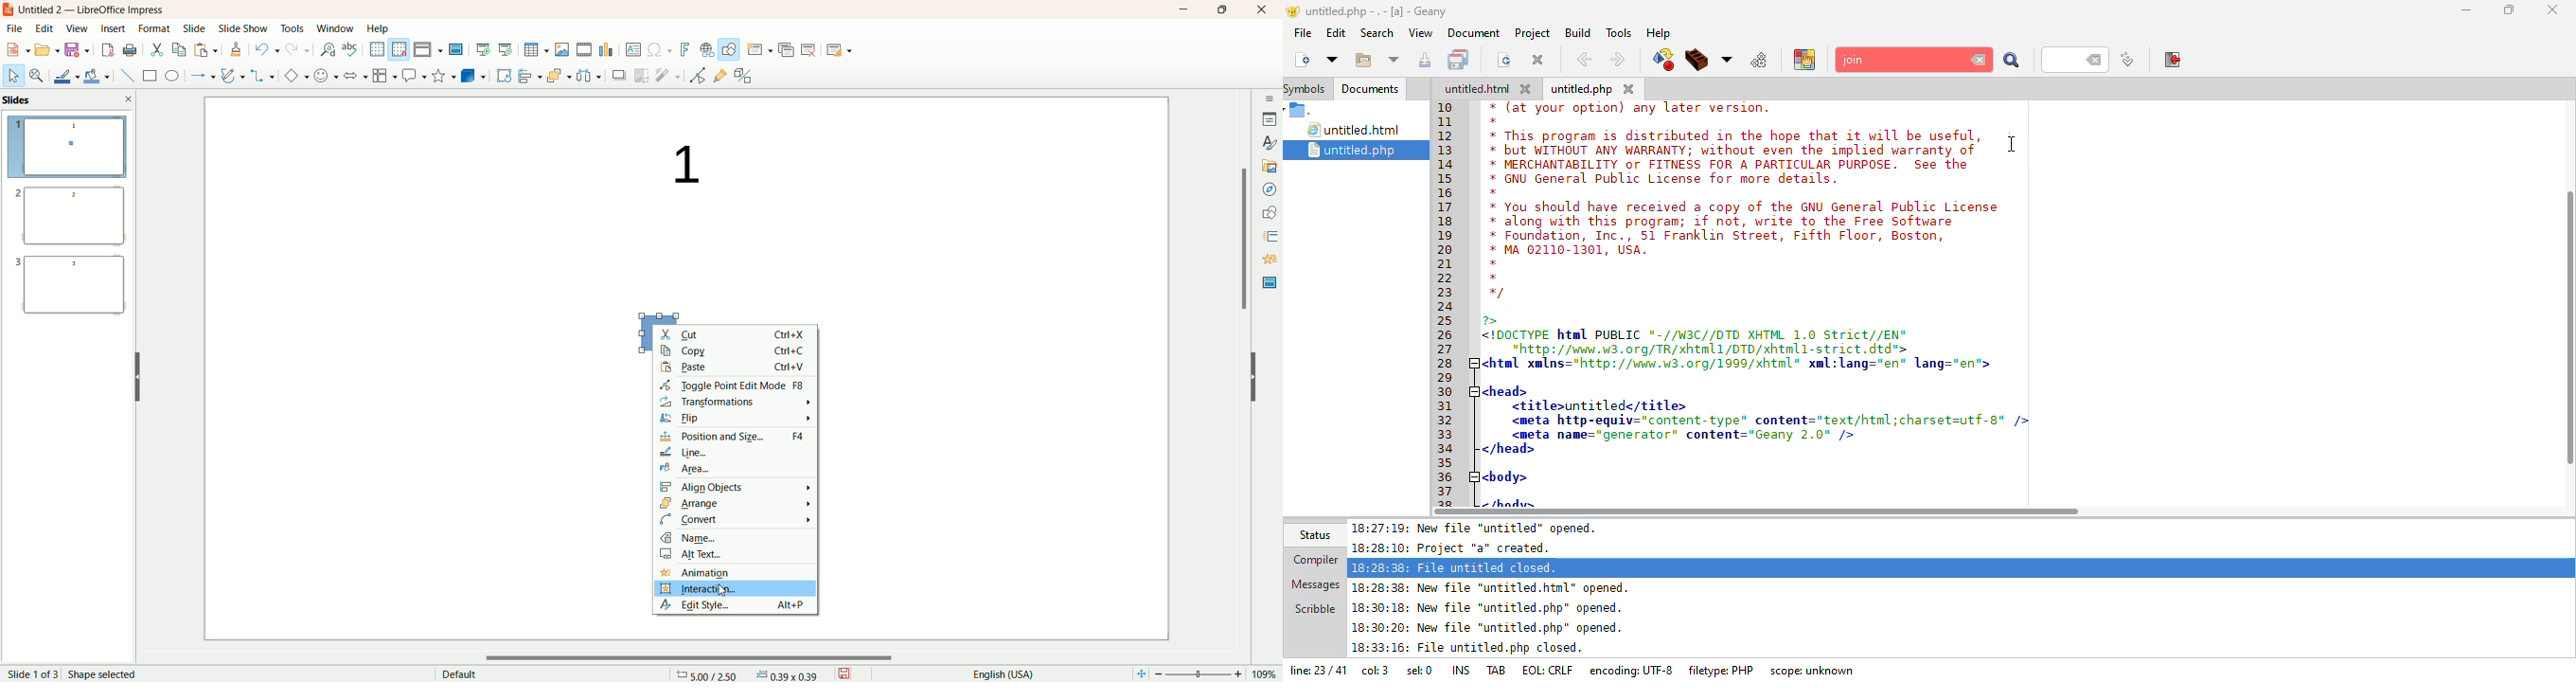  I want to click on <body>, so click(1506, 476).